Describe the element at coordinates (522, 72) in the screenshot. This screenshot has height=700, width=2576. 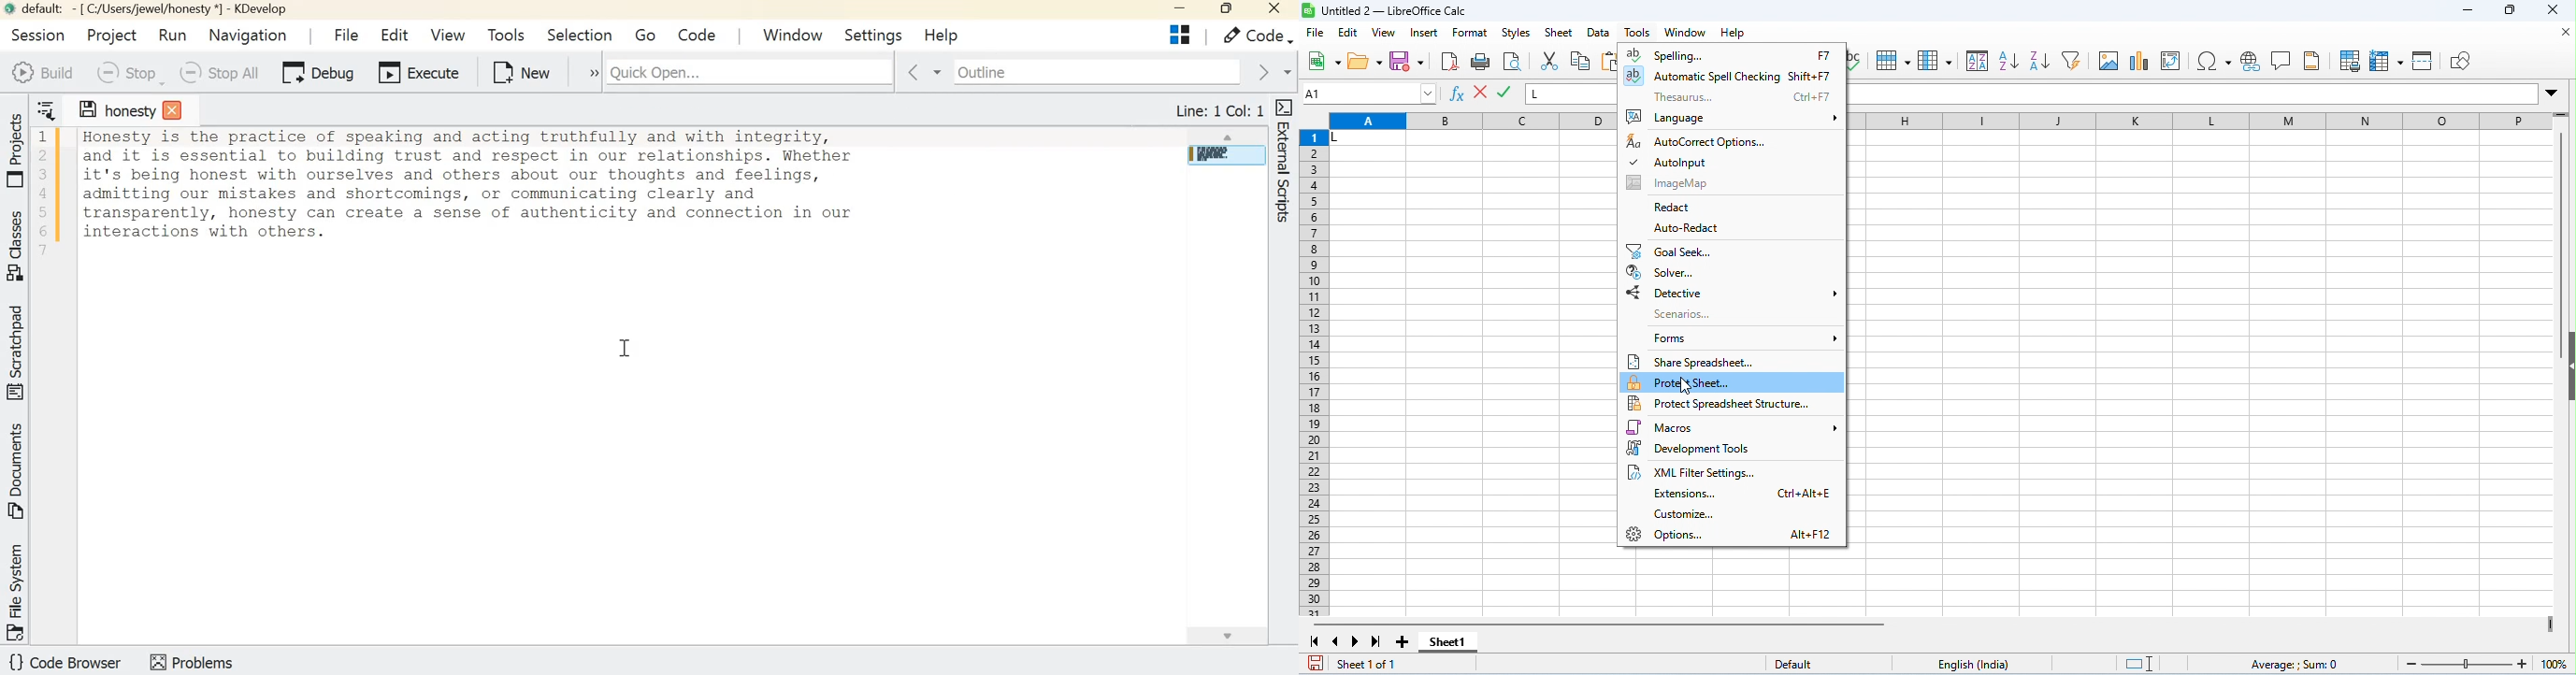
I see `New file` at that location.